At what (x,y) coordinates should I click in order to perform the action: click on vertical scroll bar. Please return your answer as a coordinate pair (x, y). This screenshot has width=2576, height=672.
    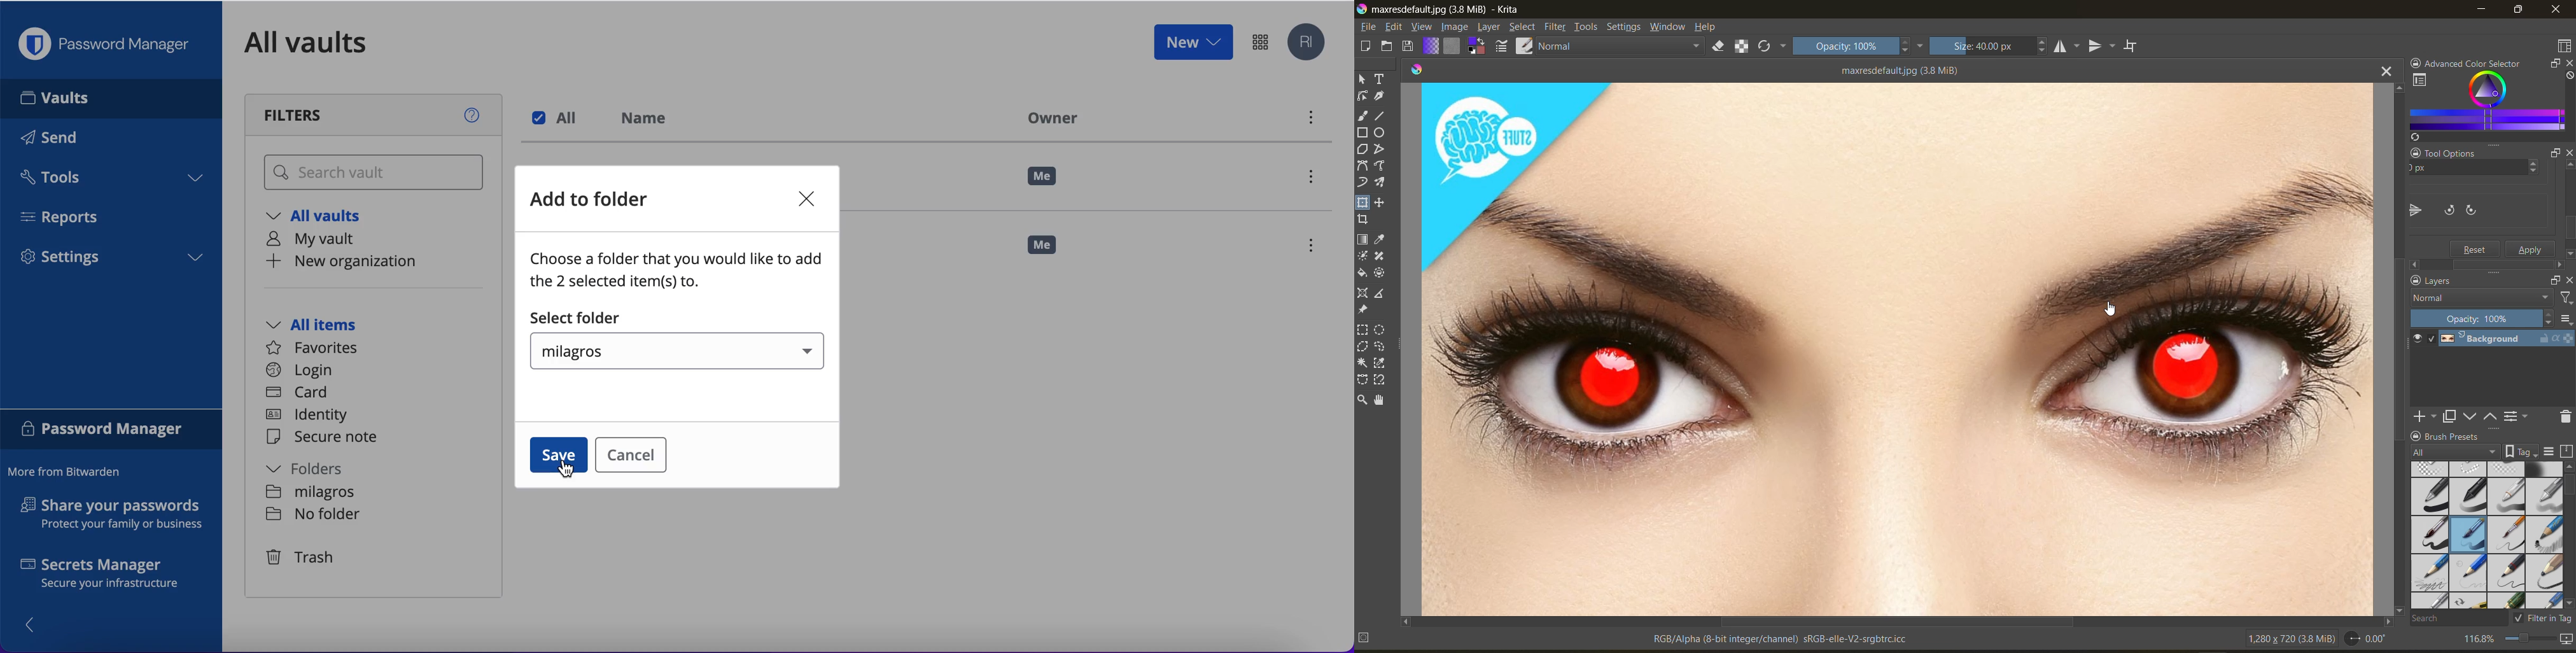
    Looking at the image, I should click on (2396, 348).